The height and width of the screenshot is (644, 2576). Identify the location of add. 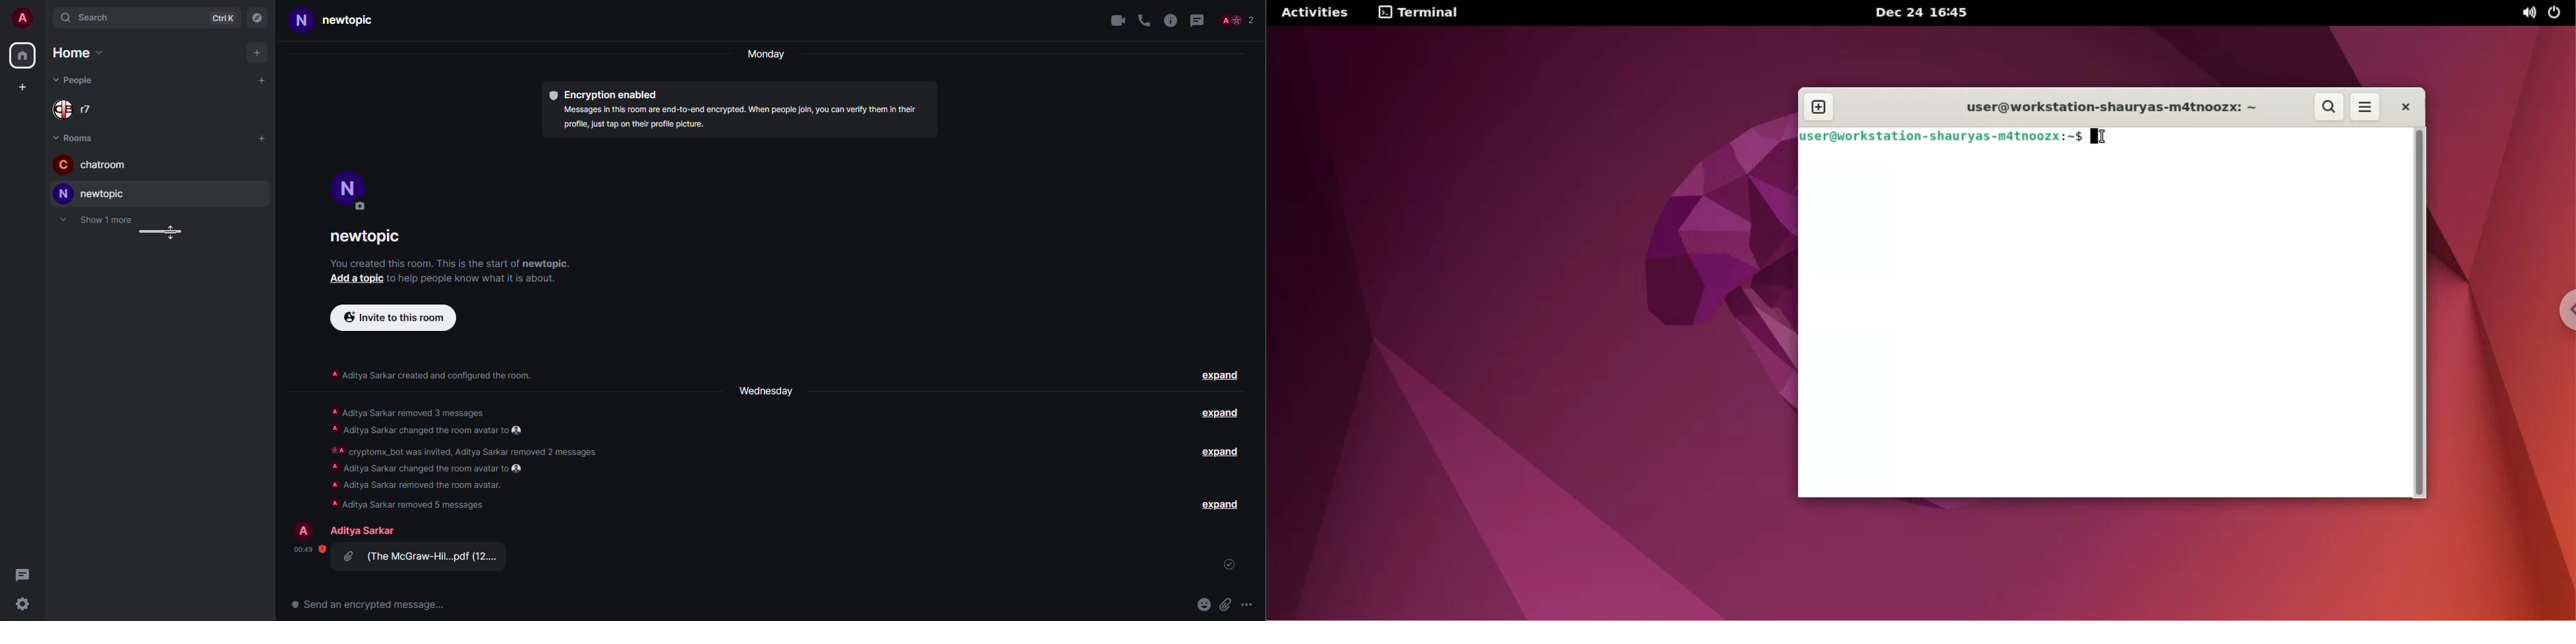
(263, 138).